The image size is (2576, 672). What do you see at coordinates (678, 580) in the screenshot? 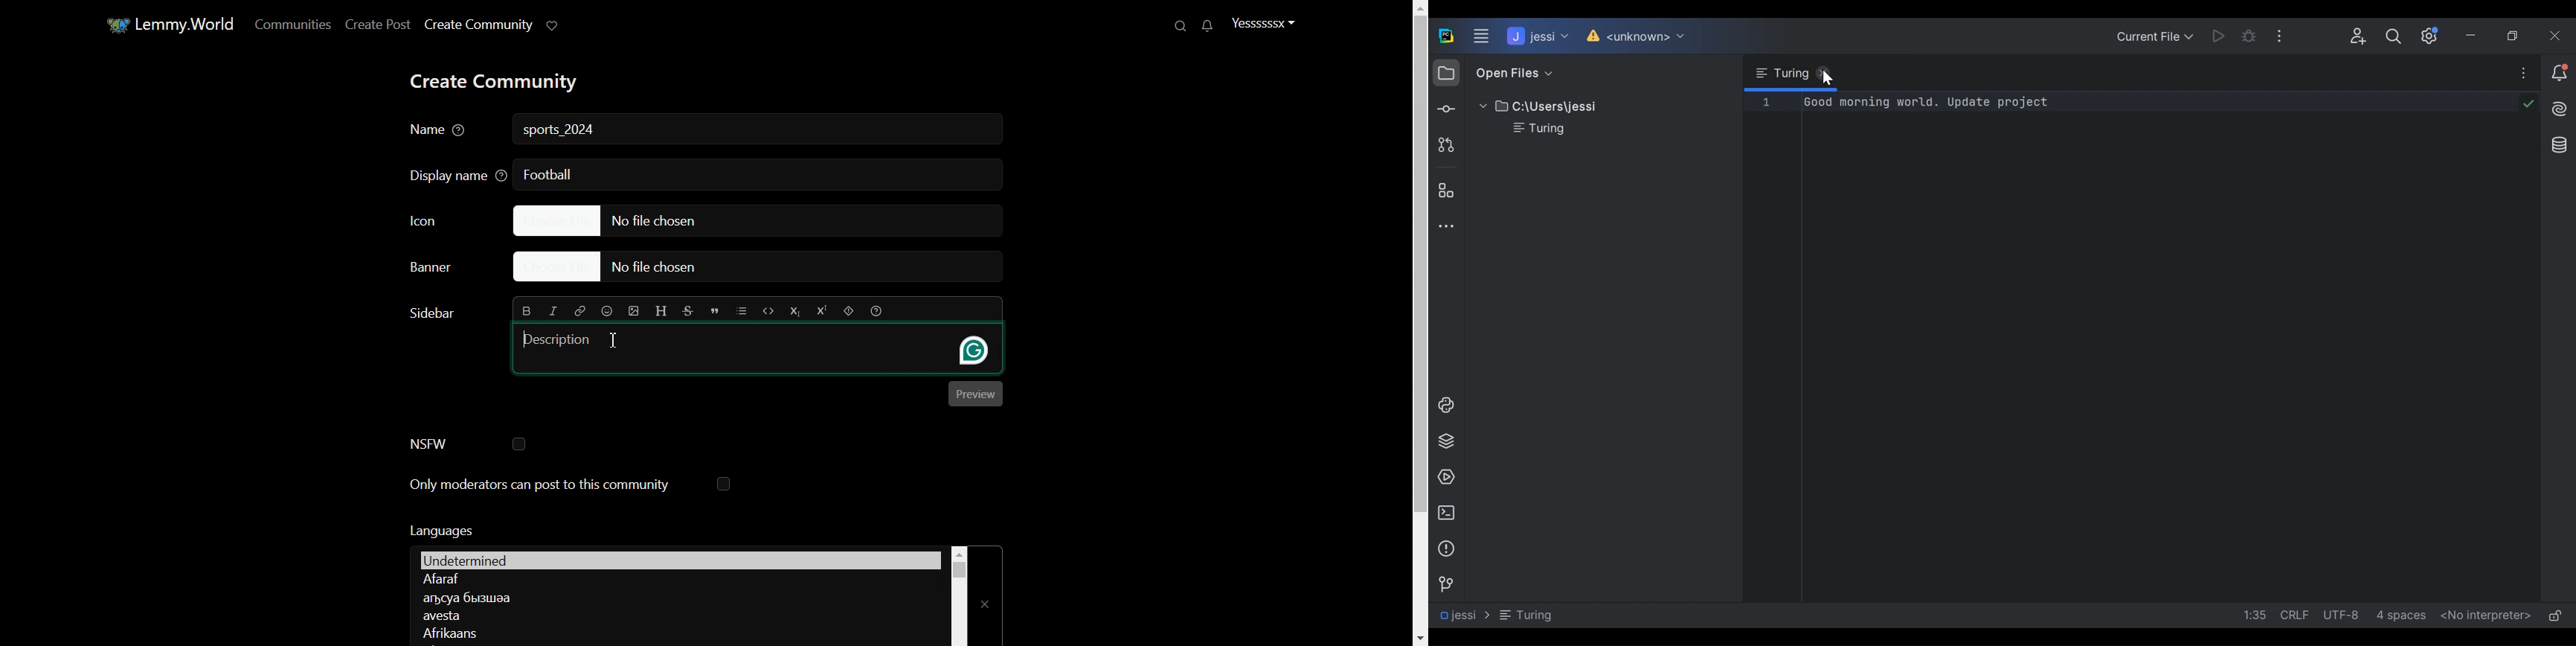
I see `Language` at bounding box center [678, 580].